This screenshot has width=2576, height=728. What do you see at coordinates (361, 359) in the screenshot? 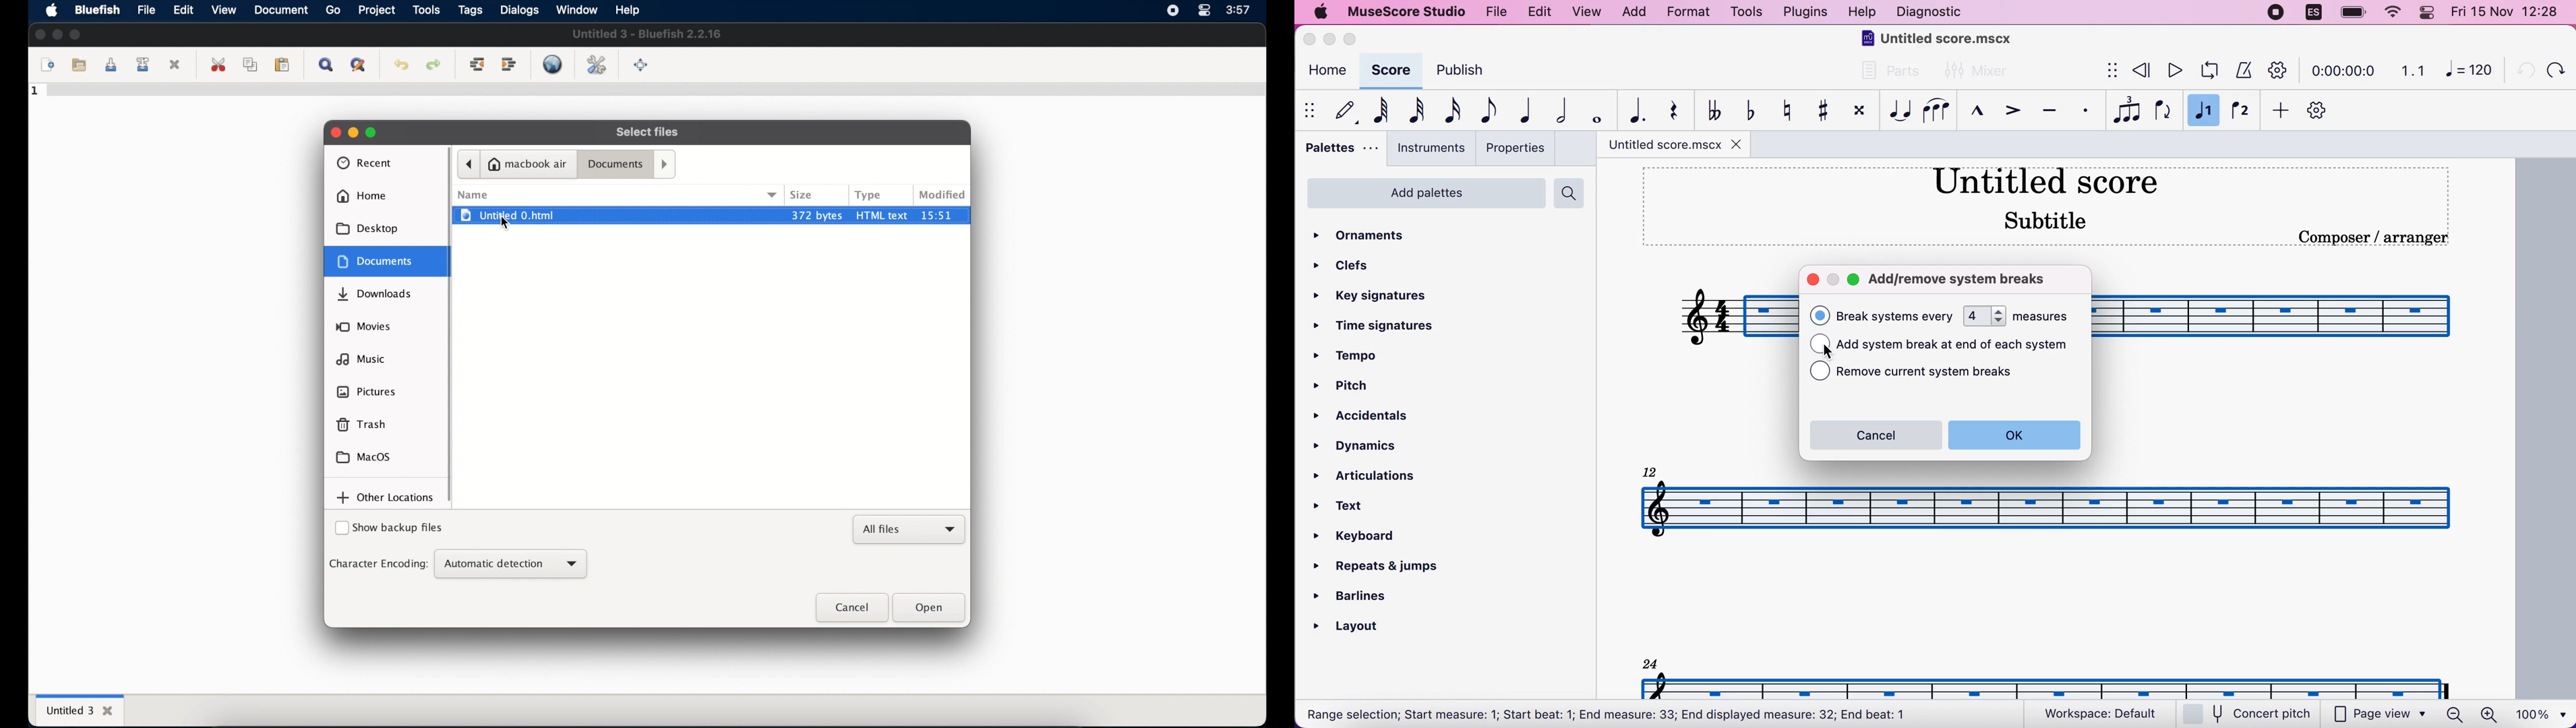
I see `music` at bounding box center [361, 359].